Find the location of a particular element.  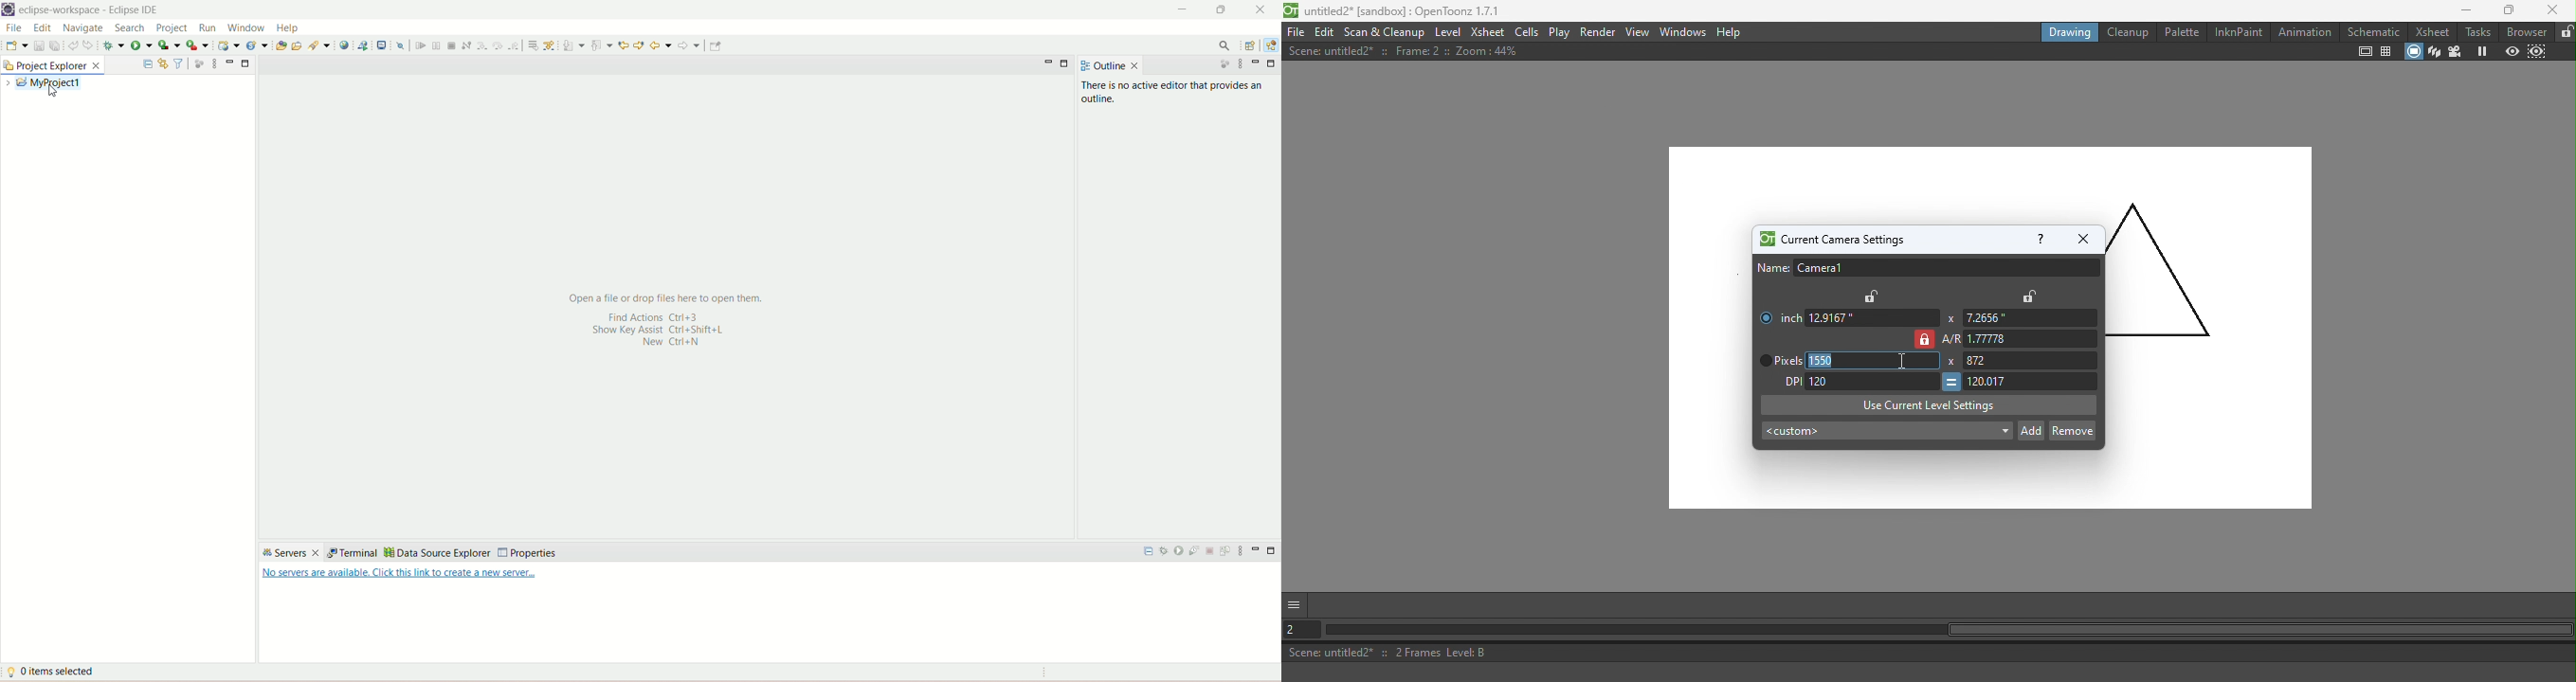

Render is located at coordinates (1599, 33).